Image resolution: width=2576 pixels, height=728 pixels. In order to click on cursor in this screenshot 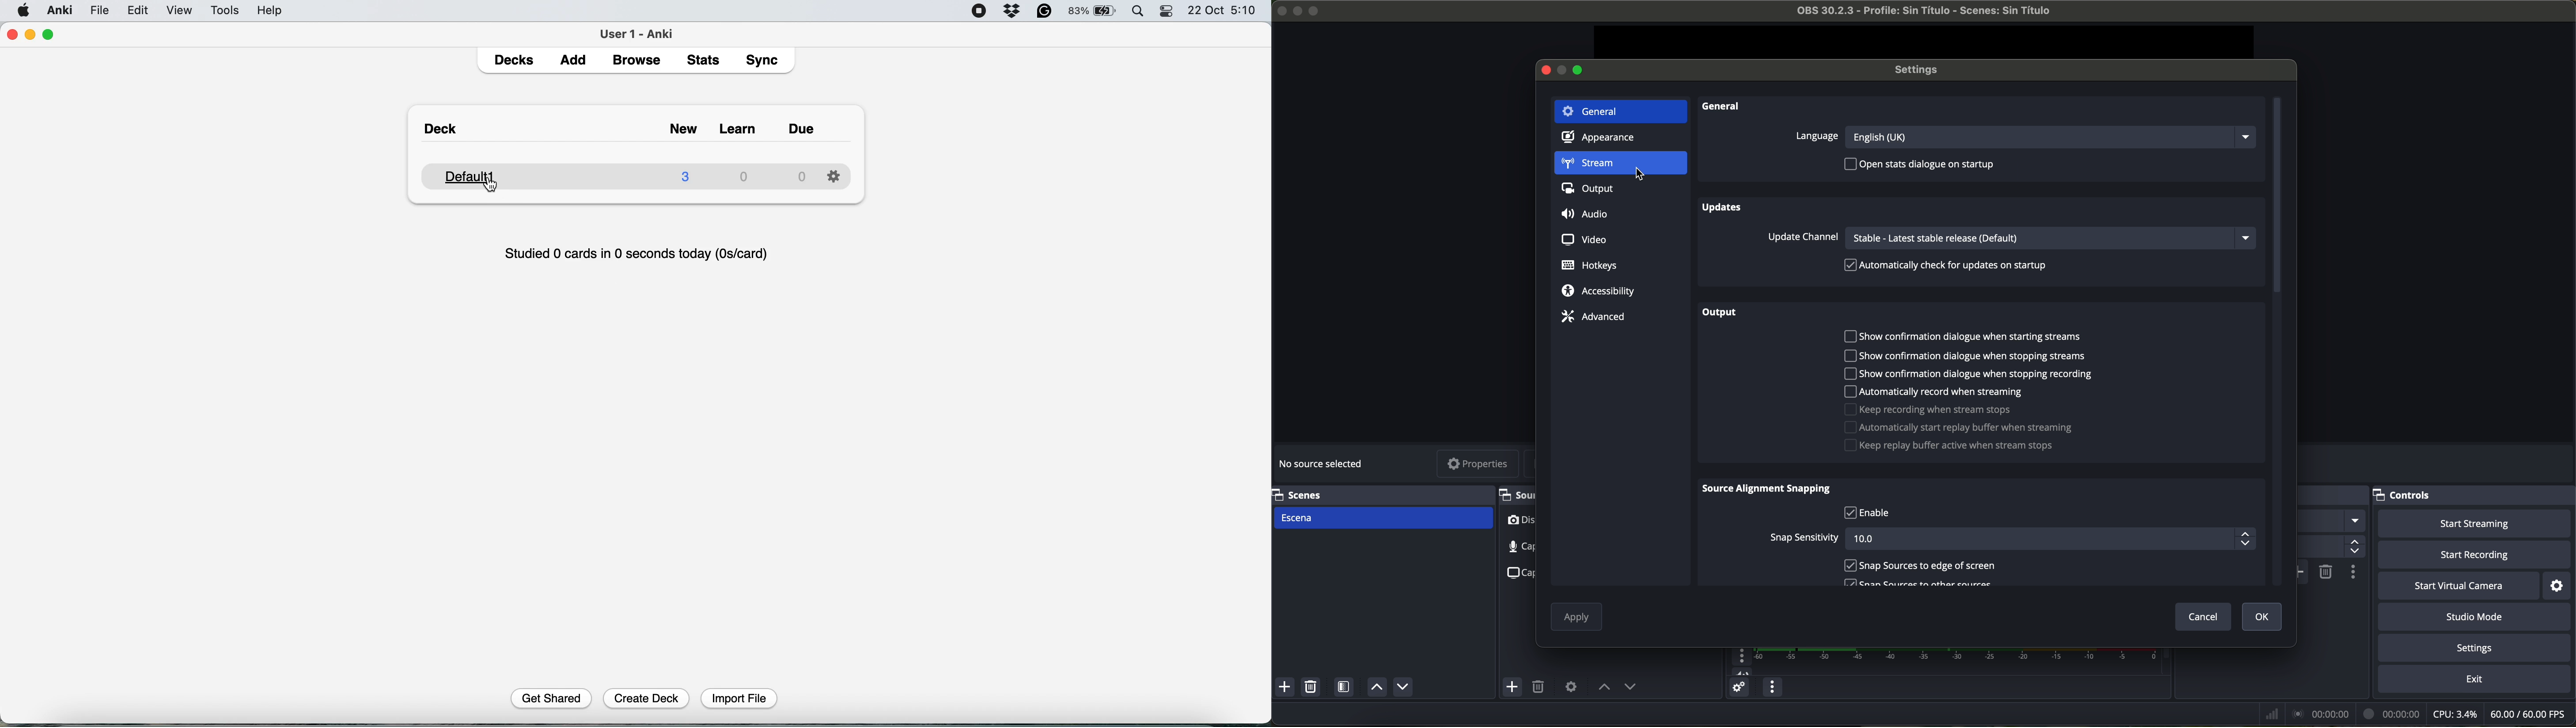, I will do `click(1645, 174)`.